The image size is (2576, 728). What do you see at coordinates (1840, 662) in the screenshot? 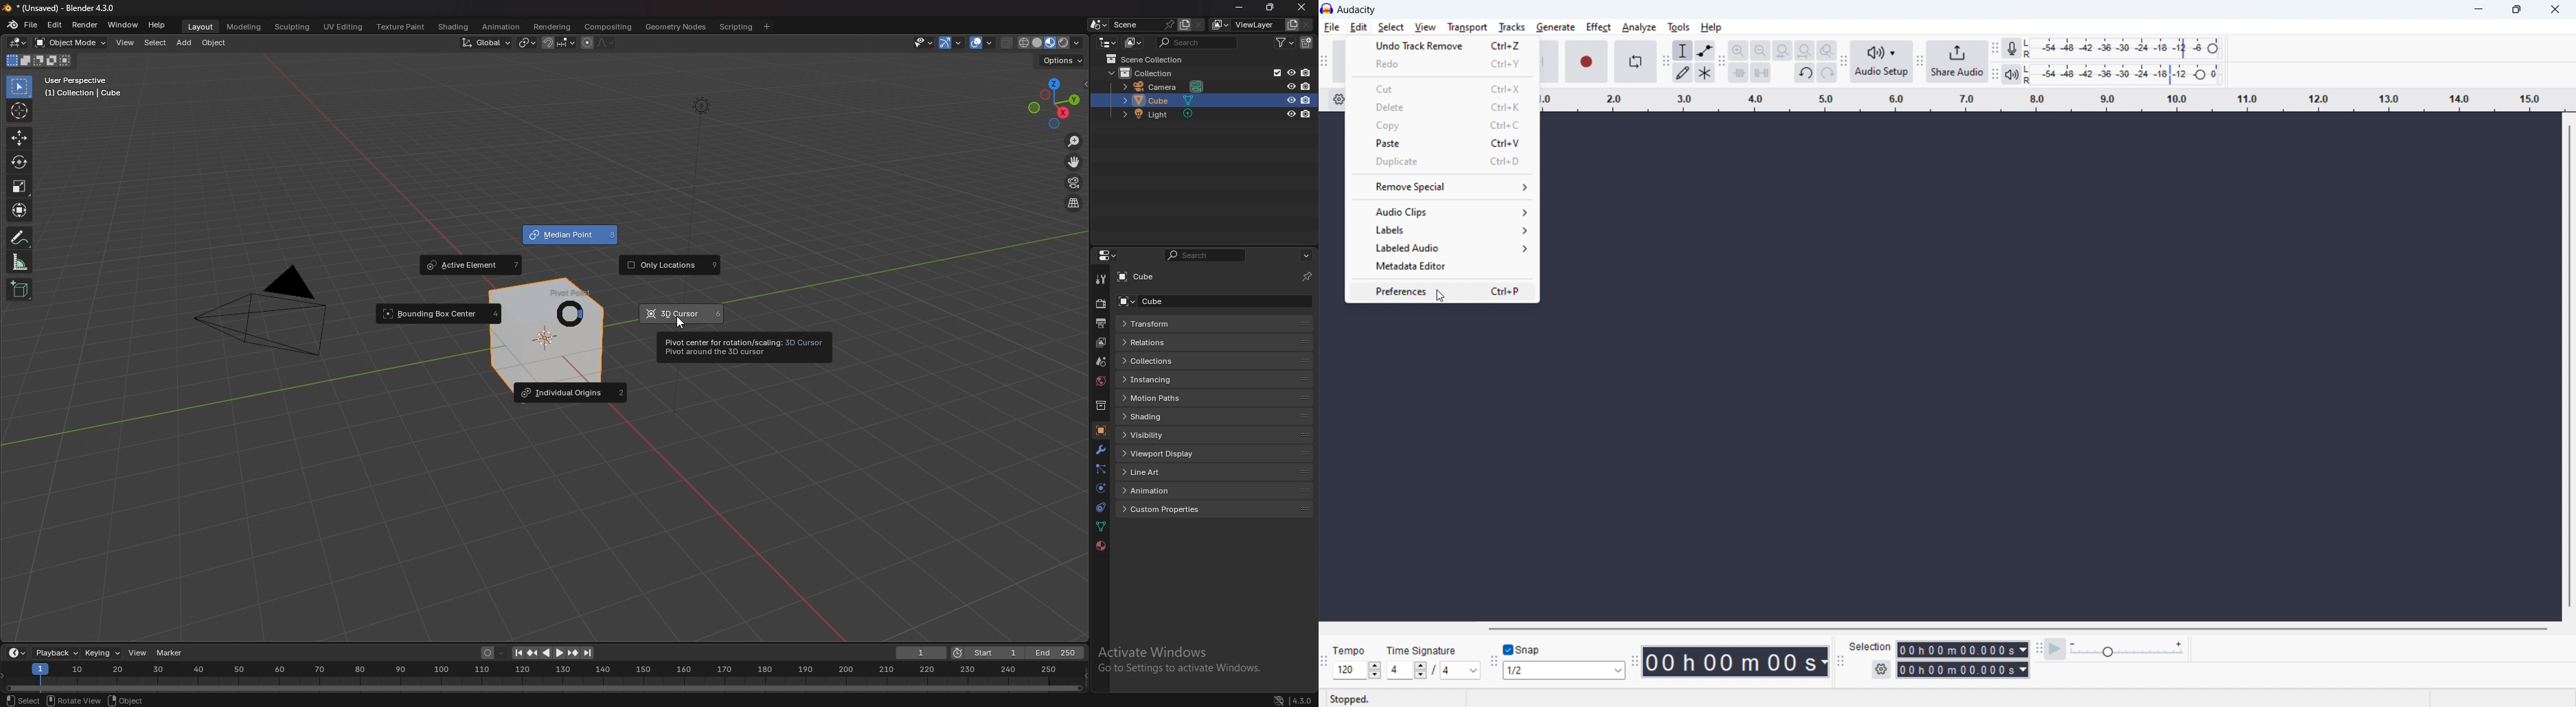
I see `Enables movement of selection toolbar` at bounding box center [1840, 662].